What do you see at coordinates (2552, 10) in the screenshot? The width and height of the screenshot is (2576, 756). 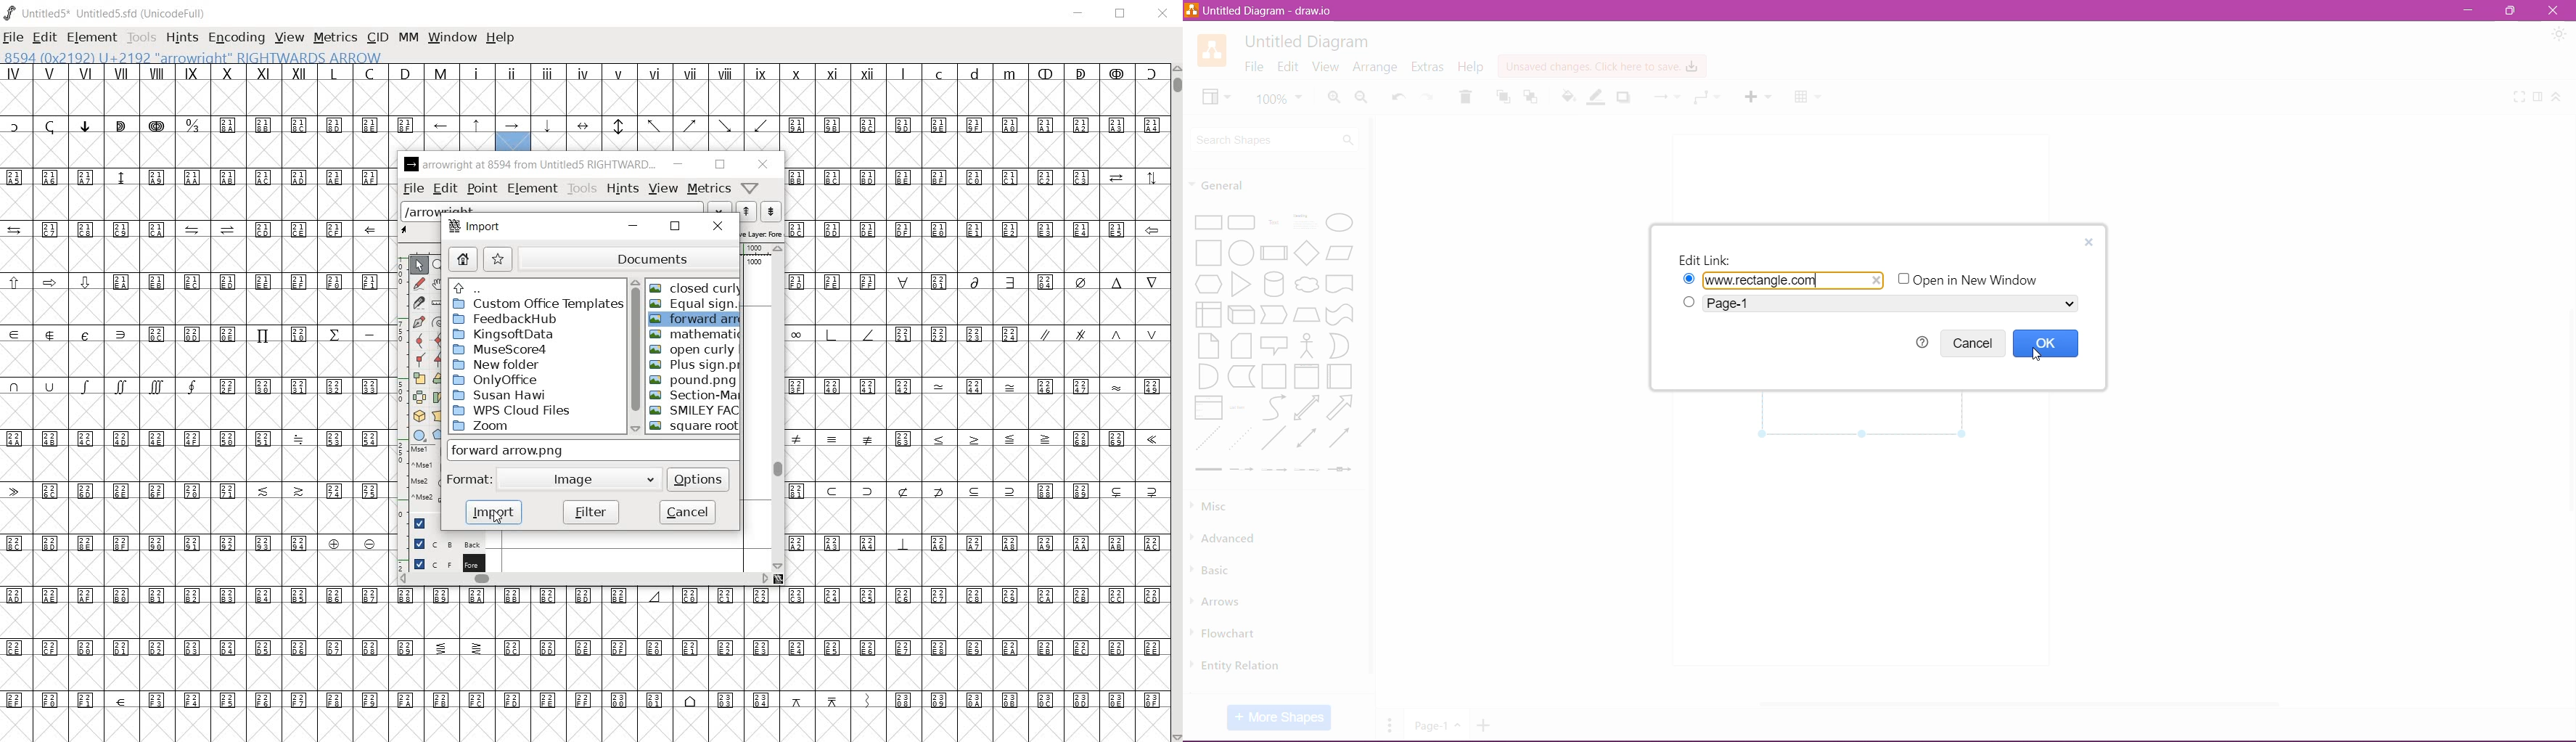 I see `Close` at bounding box center [2552, 10].